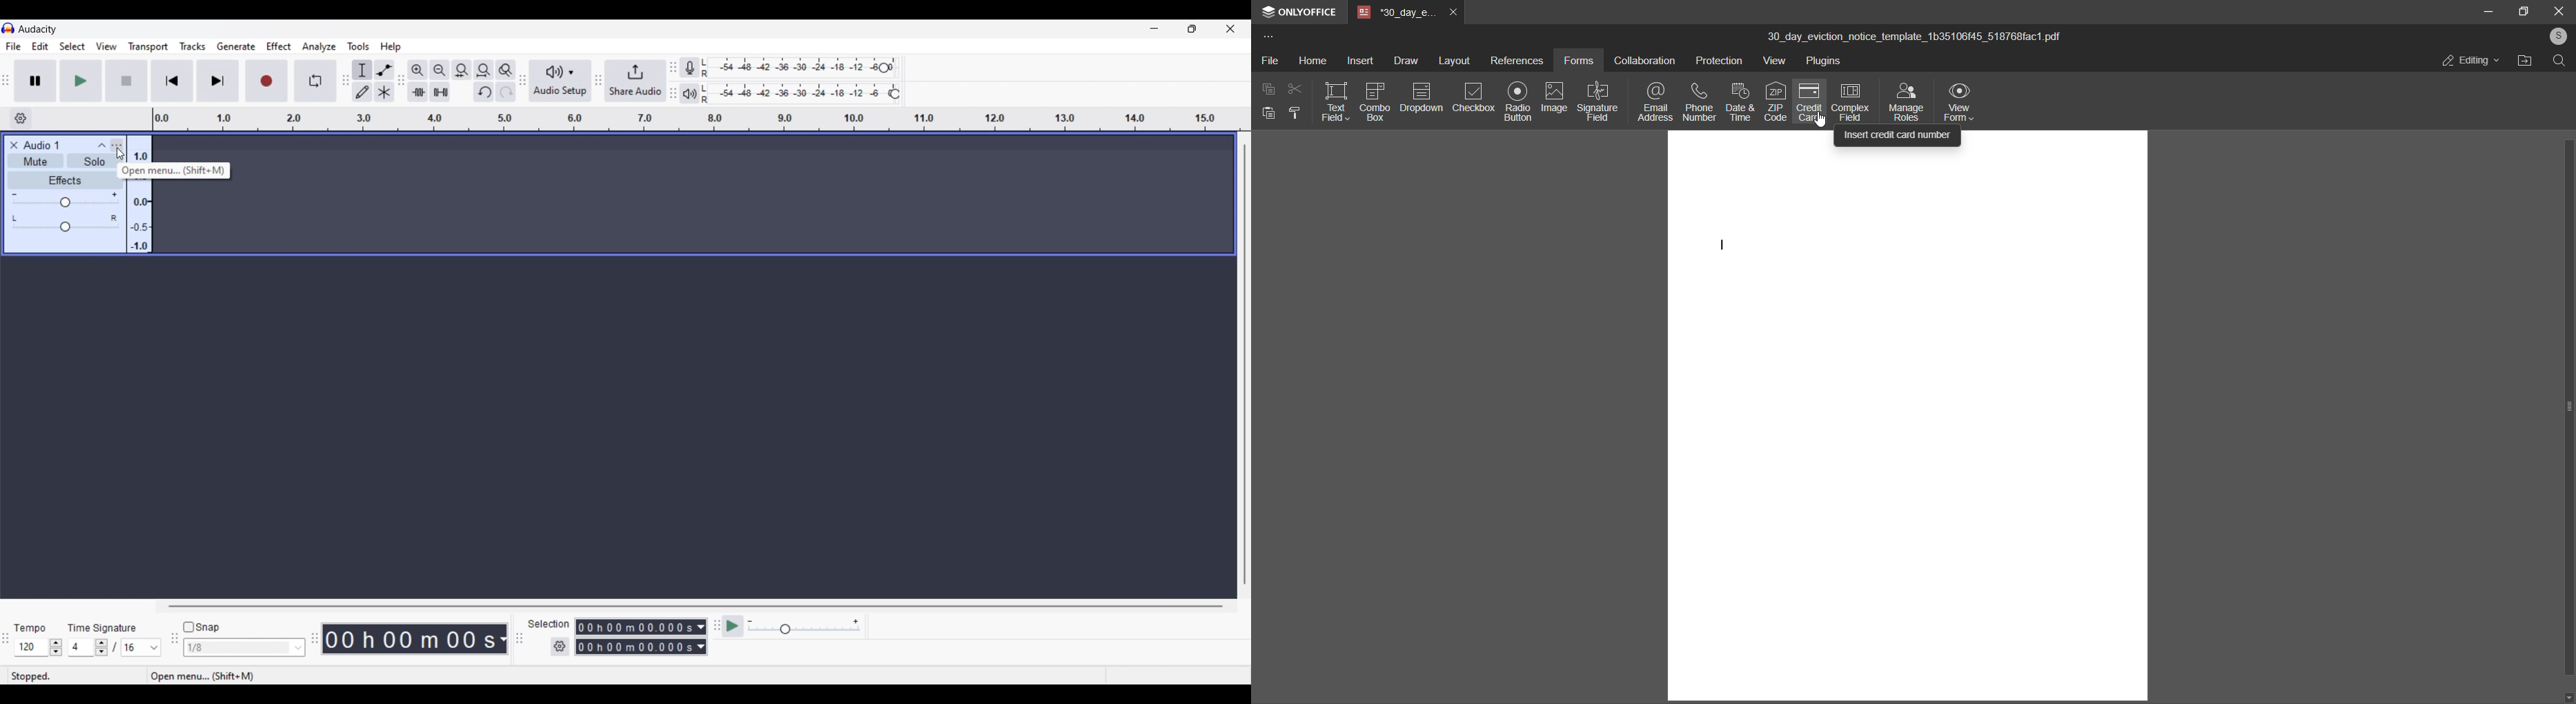 This screenshot has height=728, width=2576. Describe the element at coordinates (560, 81) in the screenshot. I see `Audio setup` at that location.